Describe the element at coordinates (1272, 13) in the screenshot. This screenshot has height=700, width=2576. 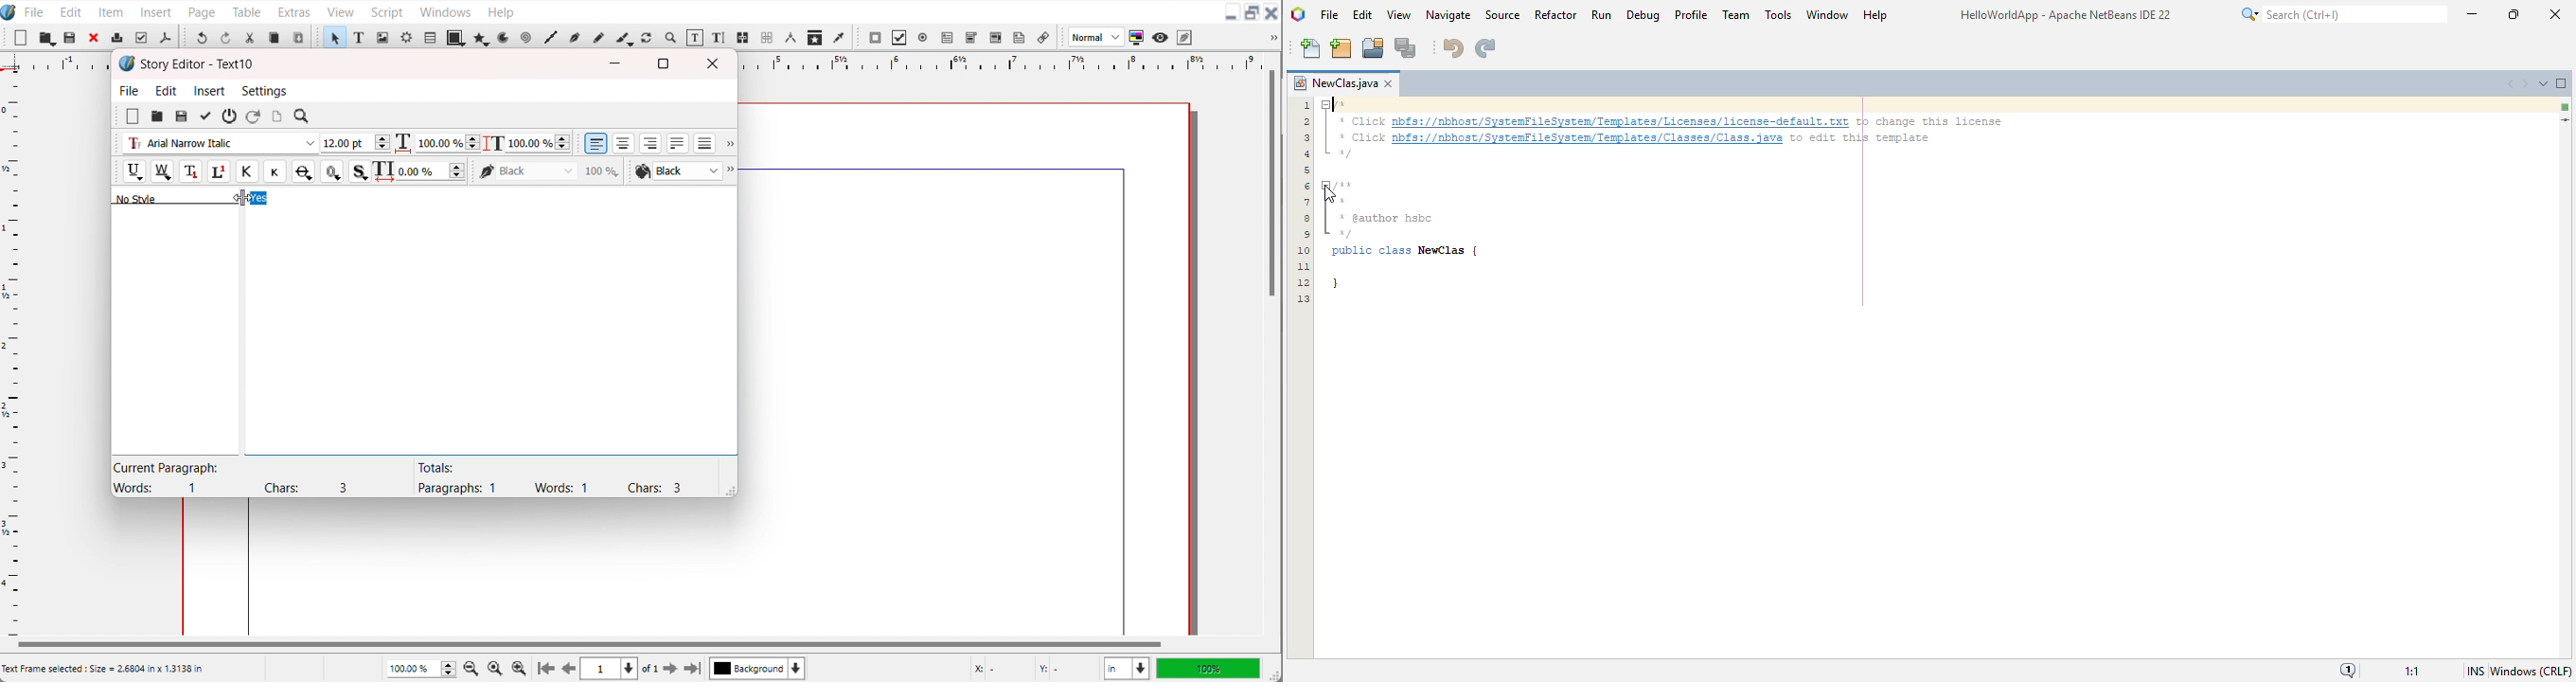
I see `Close` at that location.